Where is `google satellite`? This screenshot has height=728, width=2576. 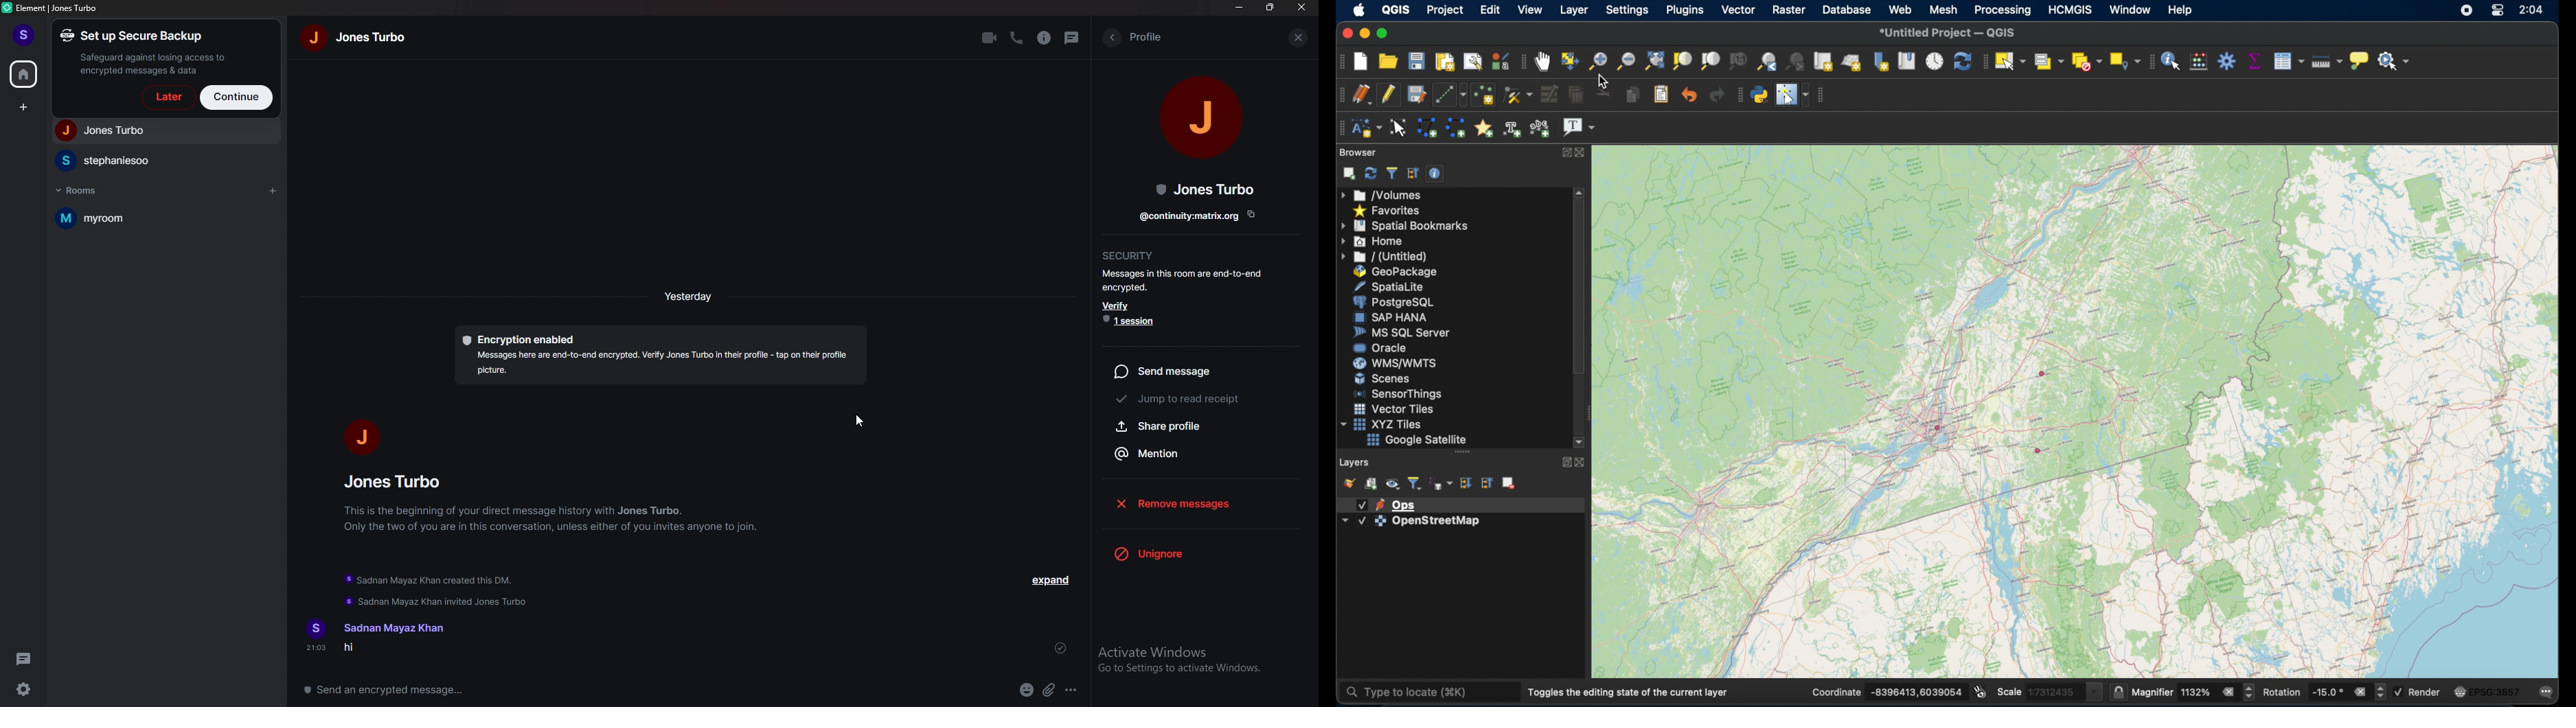
google satellite is located at coordinates (1416, 440).